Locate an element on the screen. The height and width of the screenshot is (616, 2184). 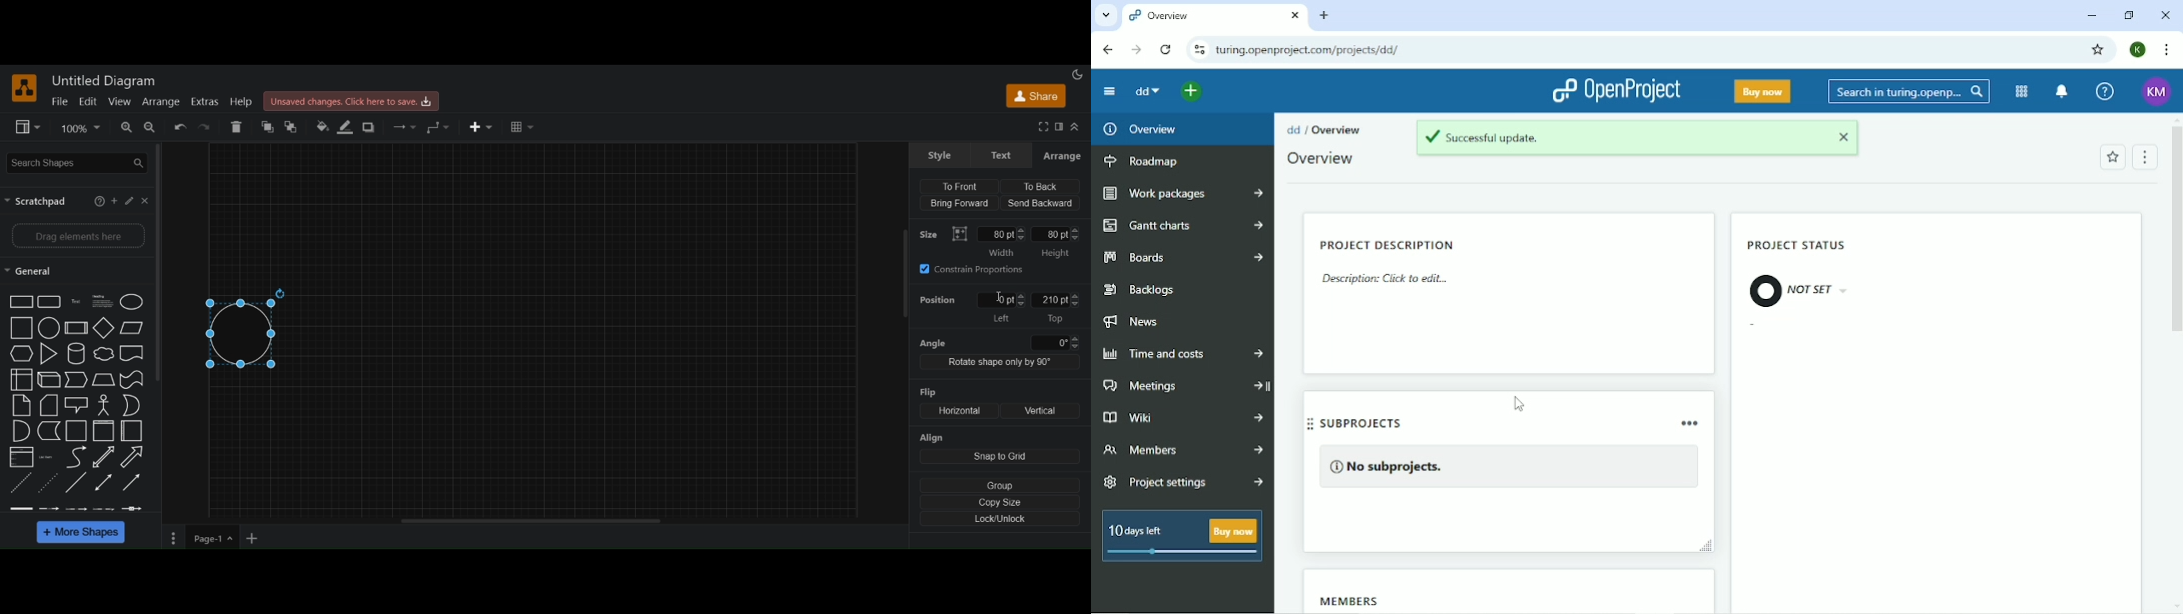
search shapes is located at coordinates (78, 162).